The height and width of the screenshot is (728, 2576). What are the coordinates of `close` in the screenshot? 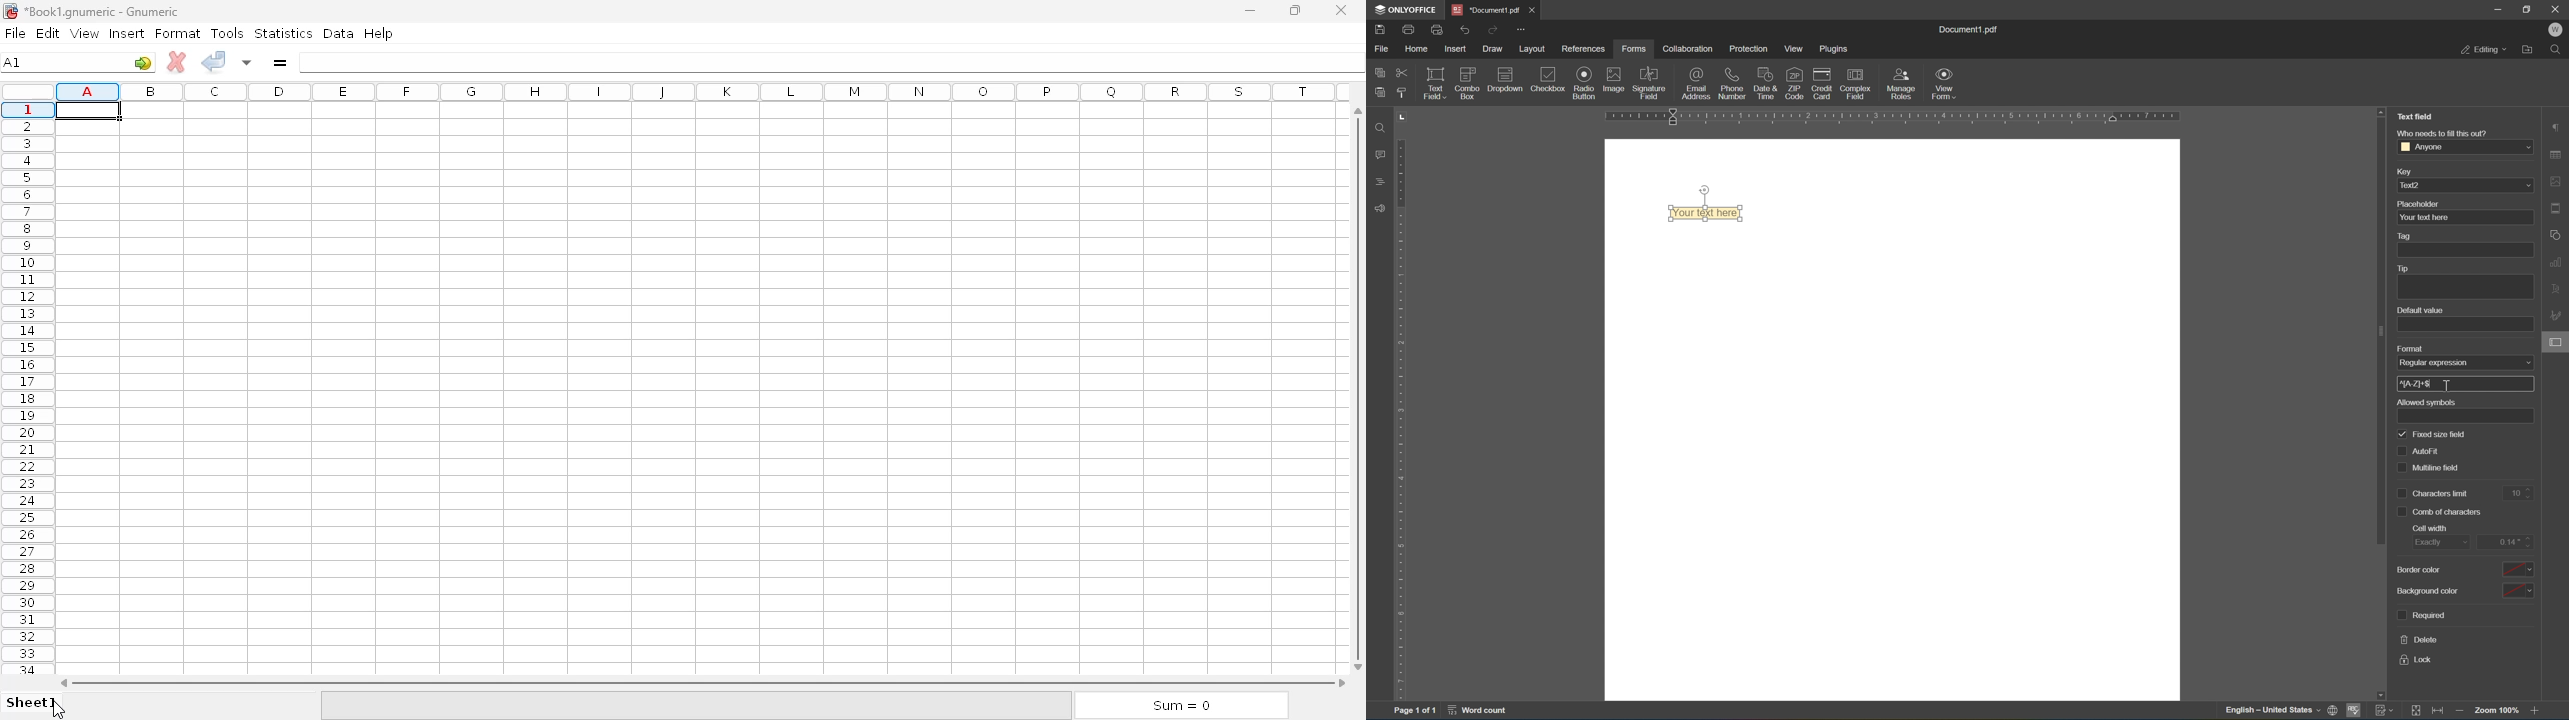 It's located at (1530, 9).